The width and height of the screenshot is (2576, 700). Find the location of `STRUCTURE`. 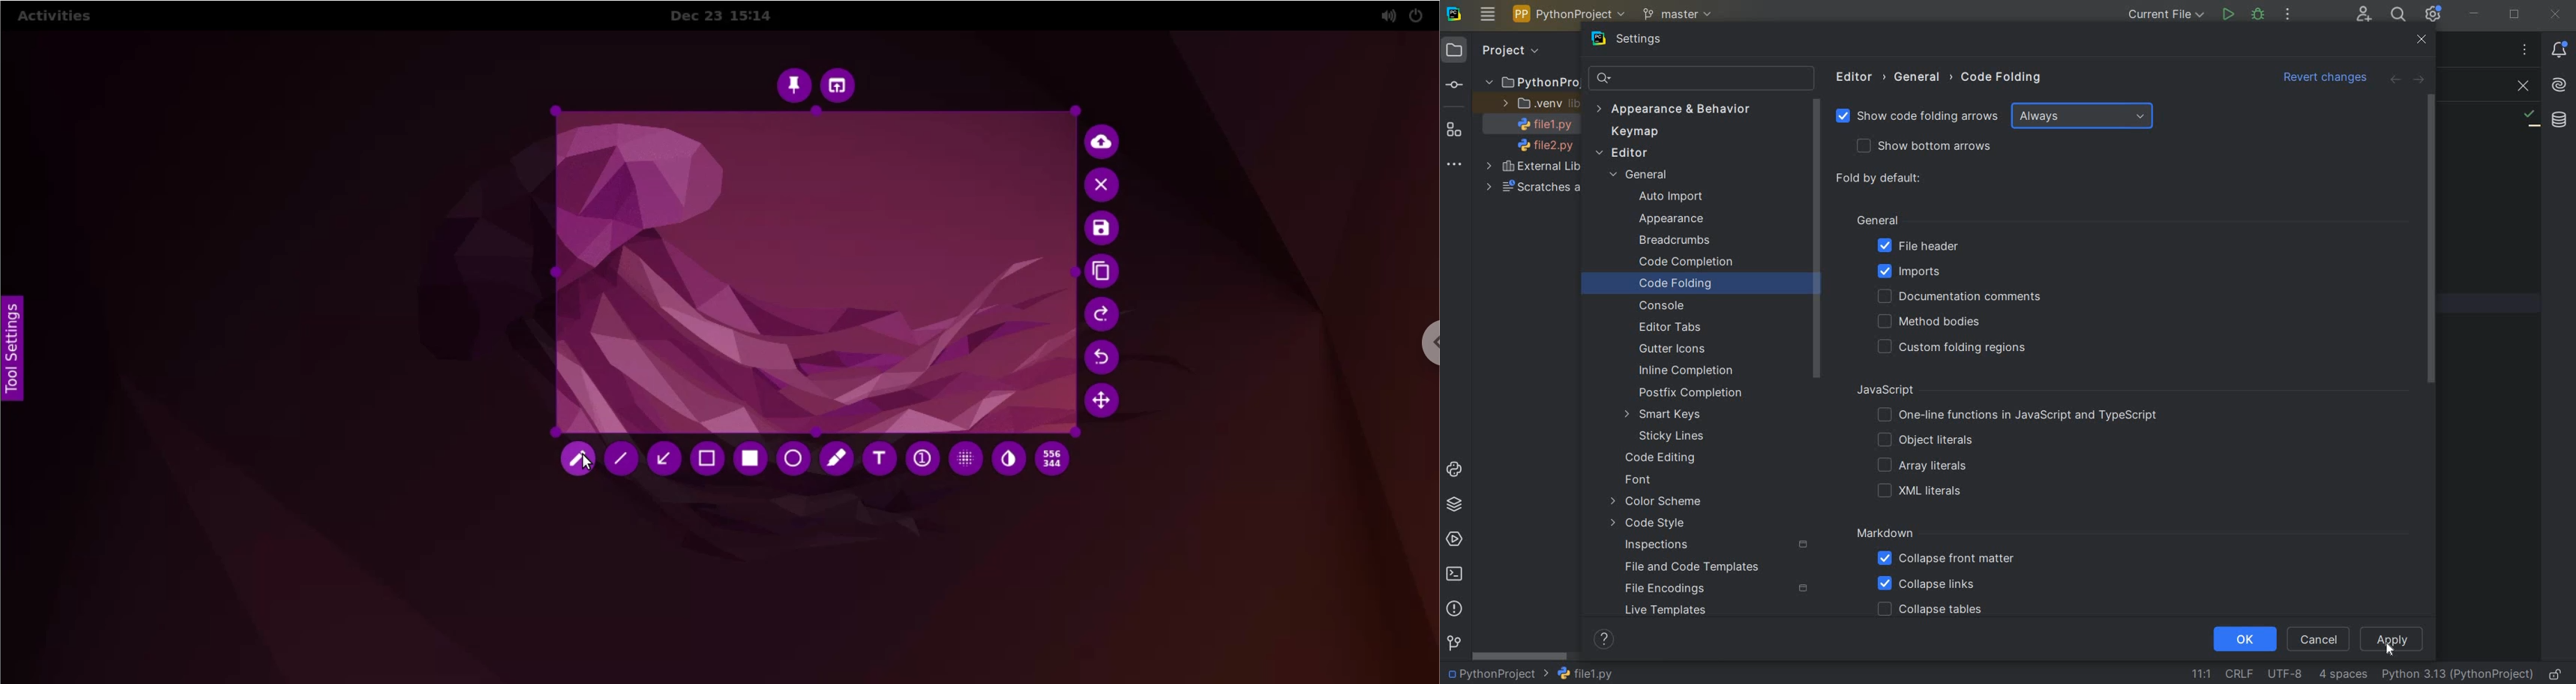

STRUCTURE is located at coordinates (1455, 131).